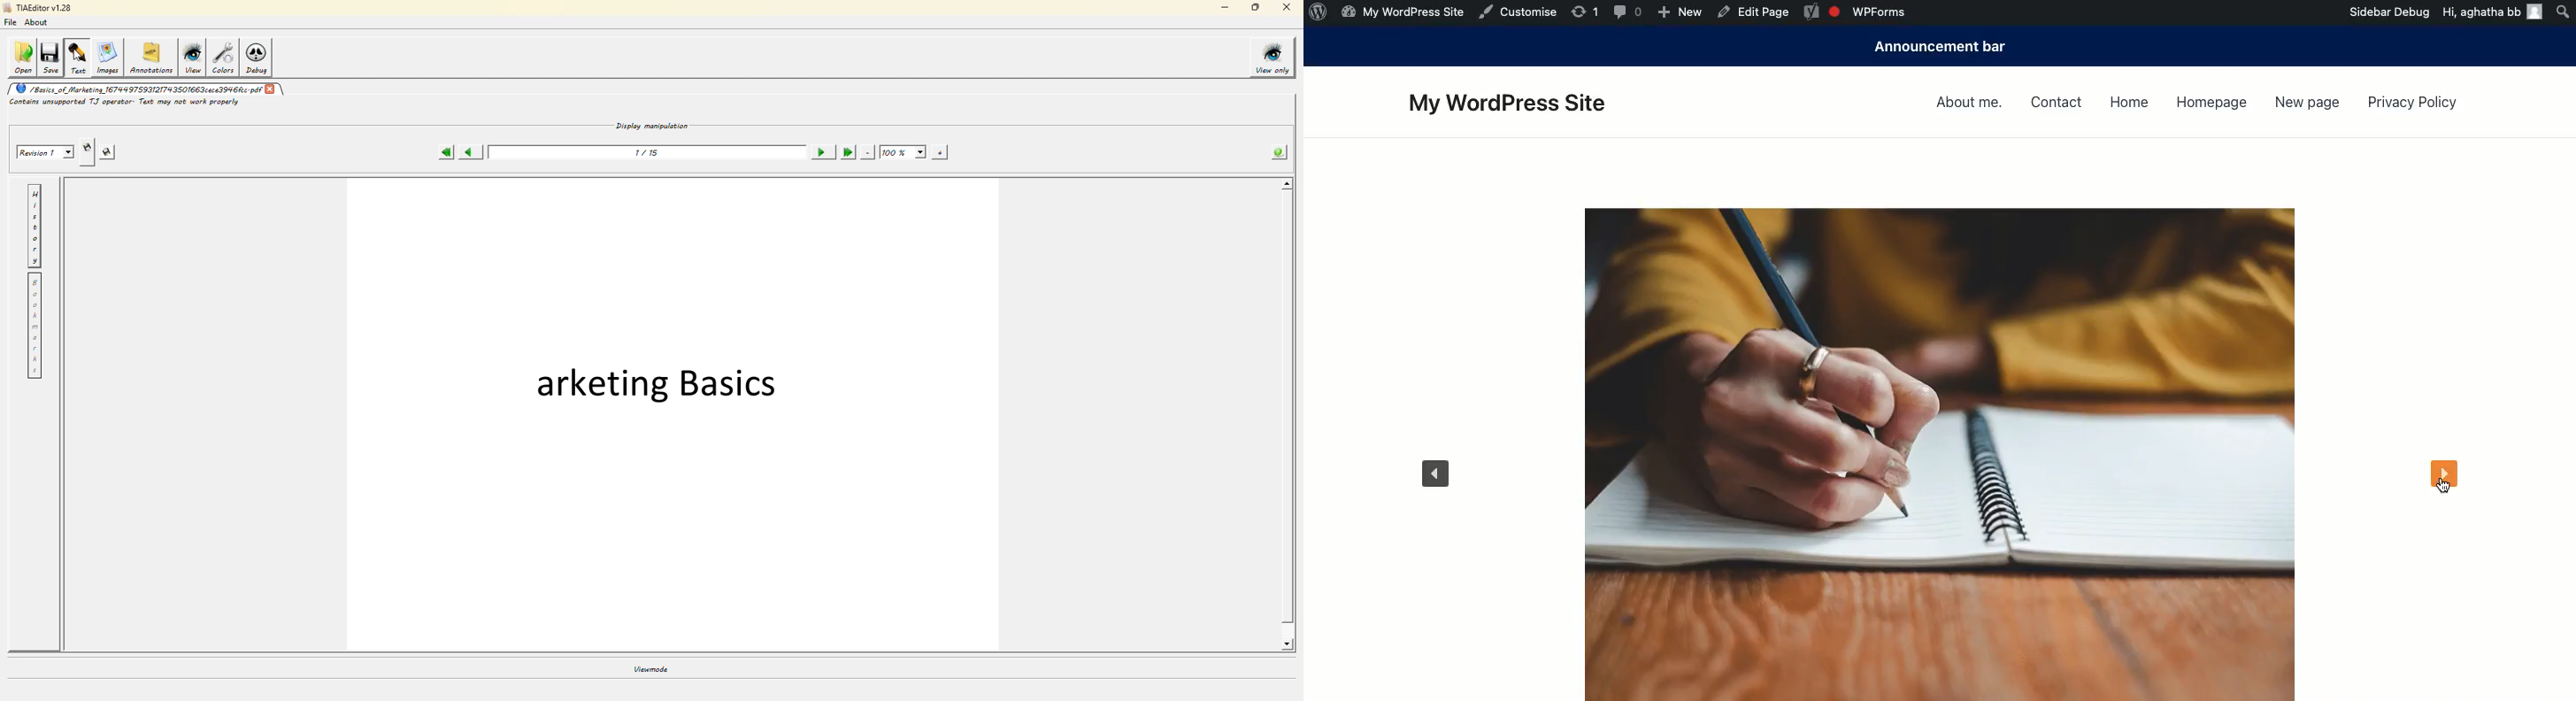 This screenshot has height=728, width=2576. I want to click on edit page, so click(1754, 12).